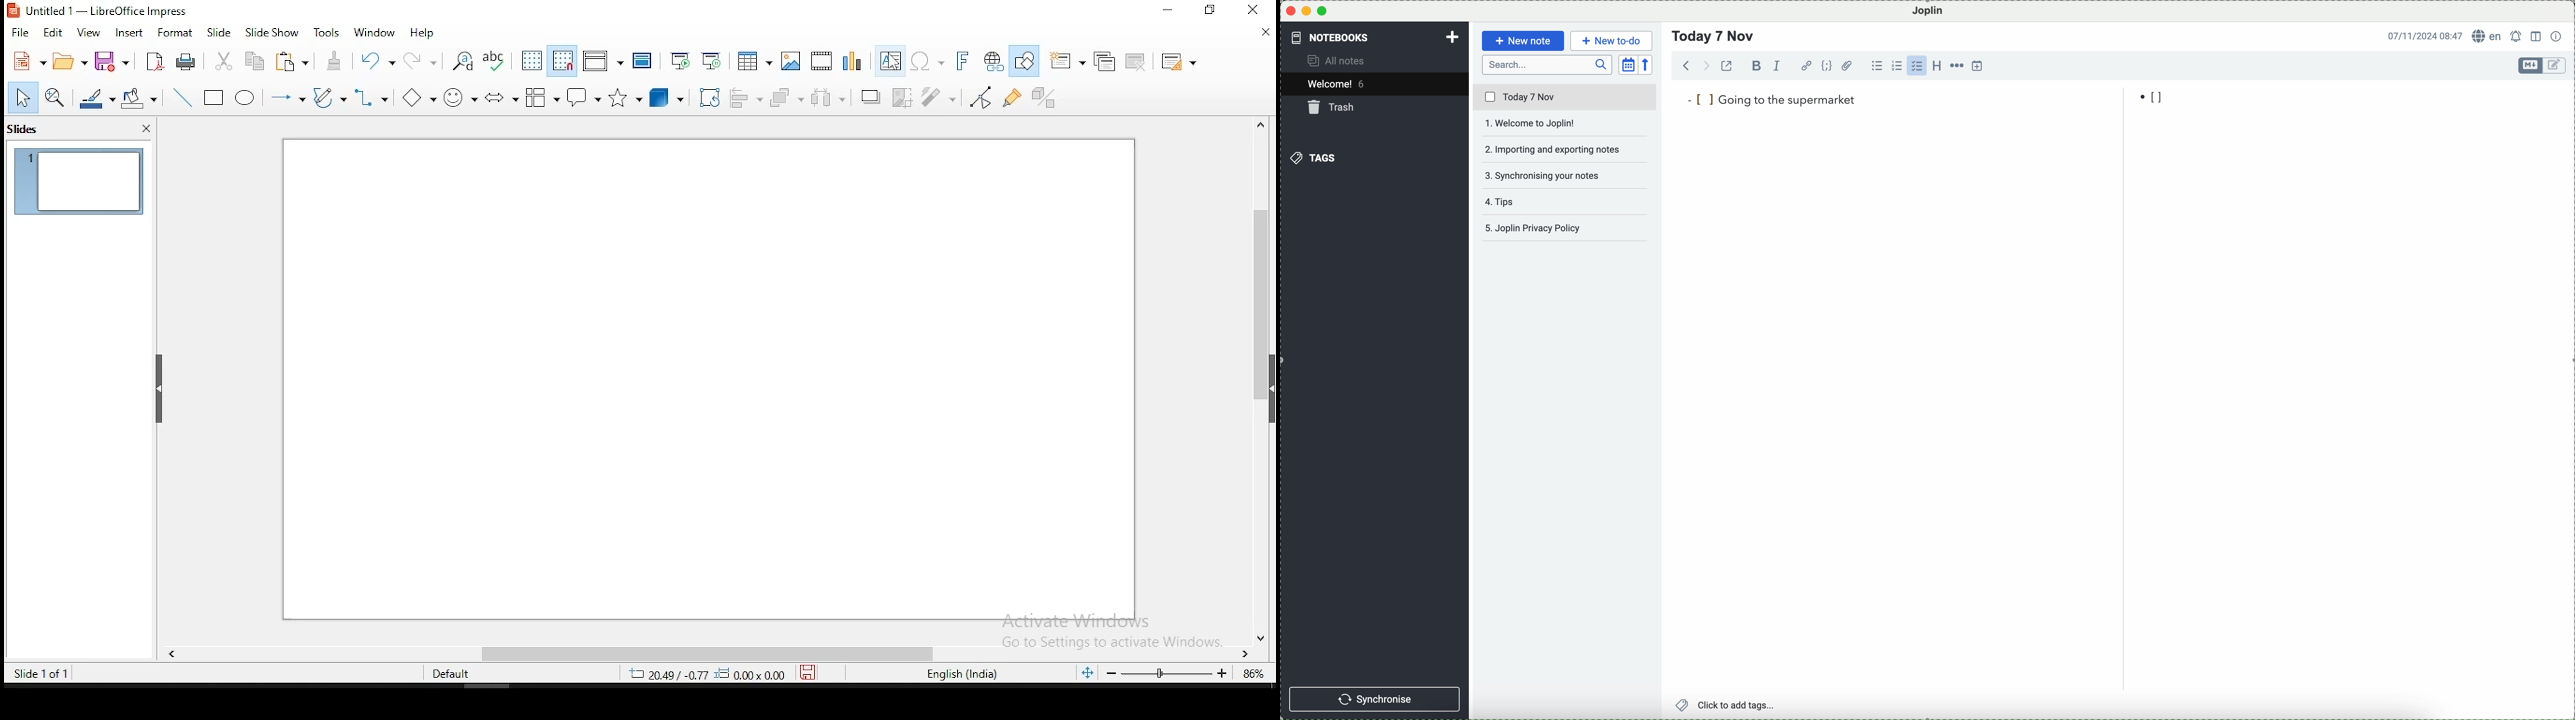 This screenshot has height=728, width=2576. I want to click on minimize, so click(1166, 12).